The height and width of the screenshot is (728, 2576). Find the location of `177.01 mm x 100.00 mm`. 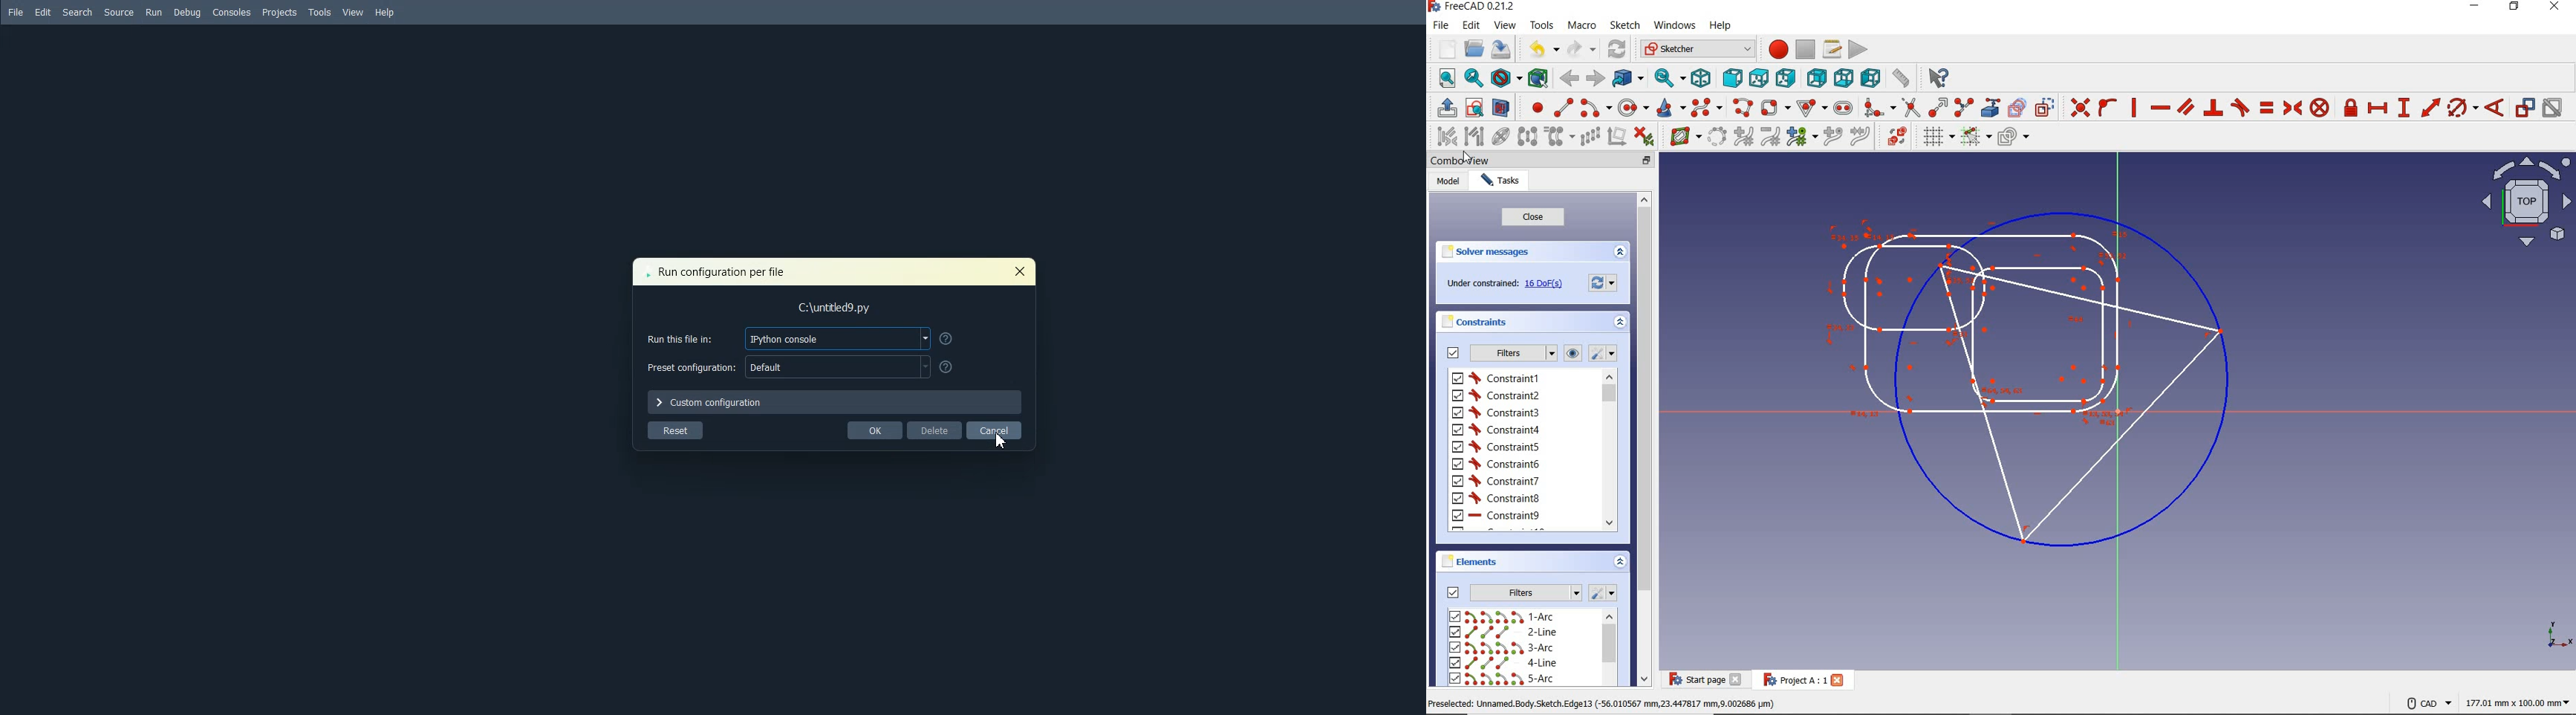

177.01 mm x 100.00 mm is located at coordinates (2516, 704).